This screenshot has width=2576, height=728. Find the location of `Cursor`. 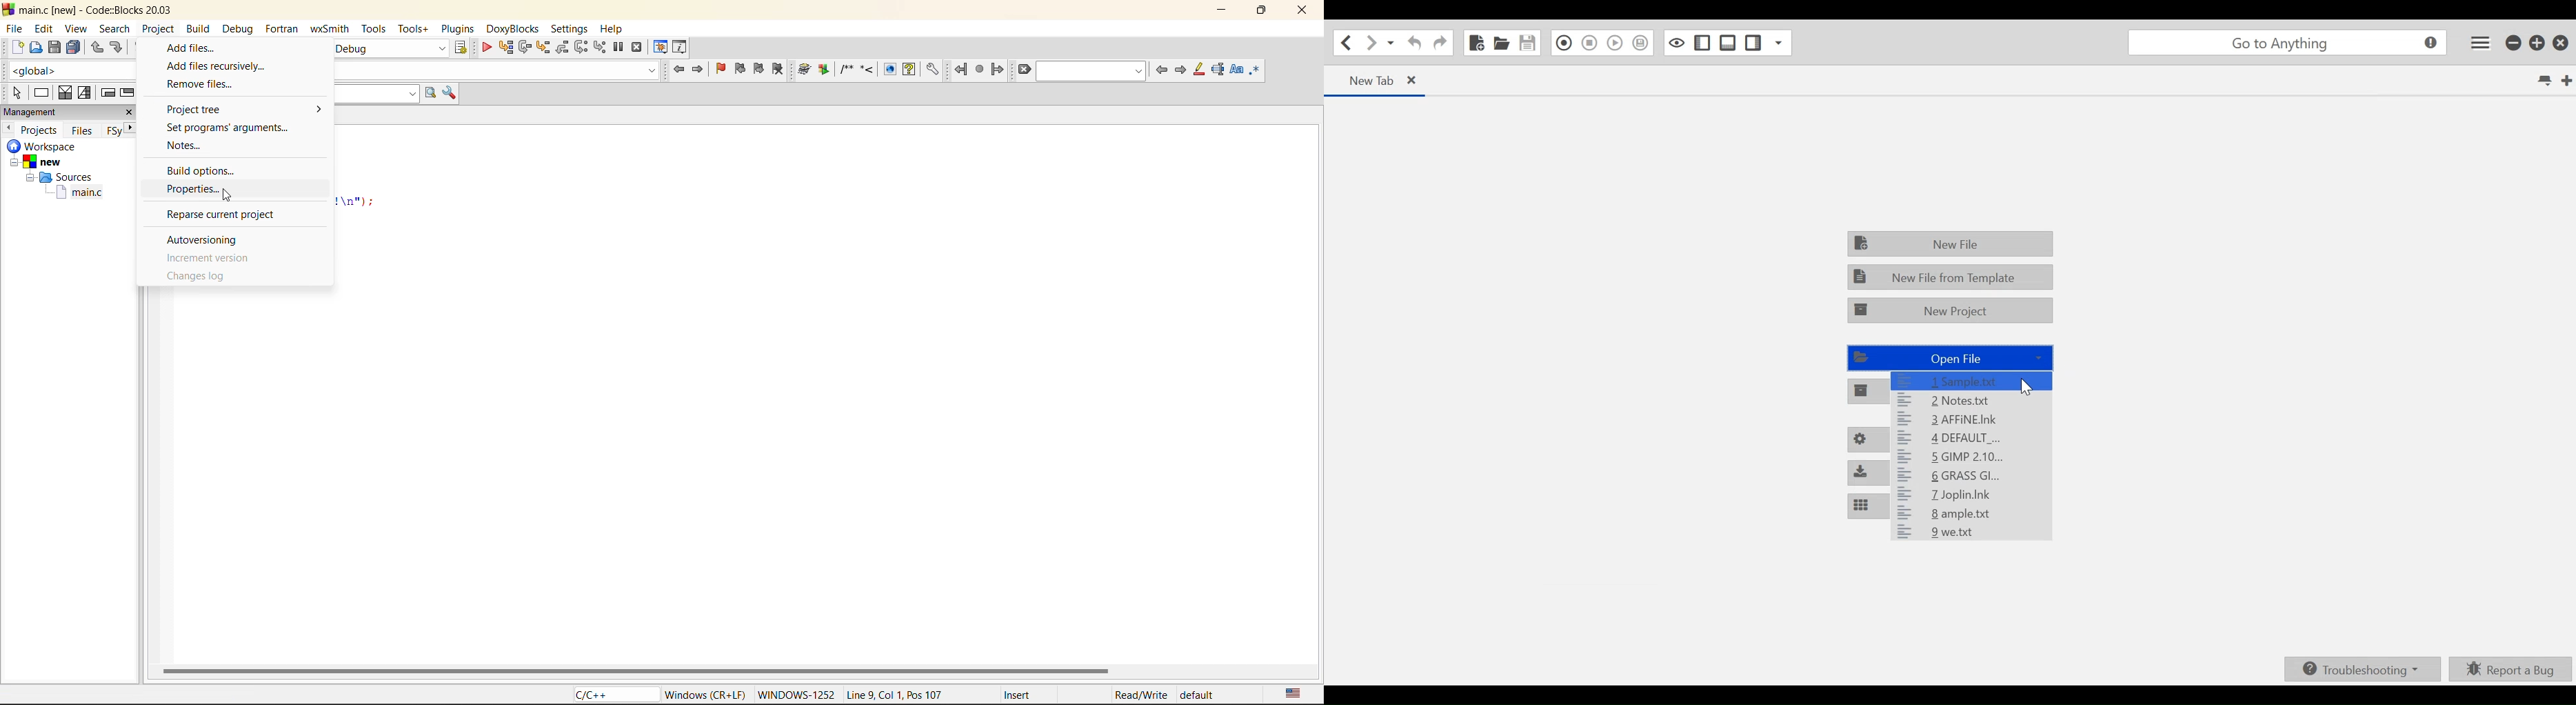

Cursor is located at coordinates (225, 193).